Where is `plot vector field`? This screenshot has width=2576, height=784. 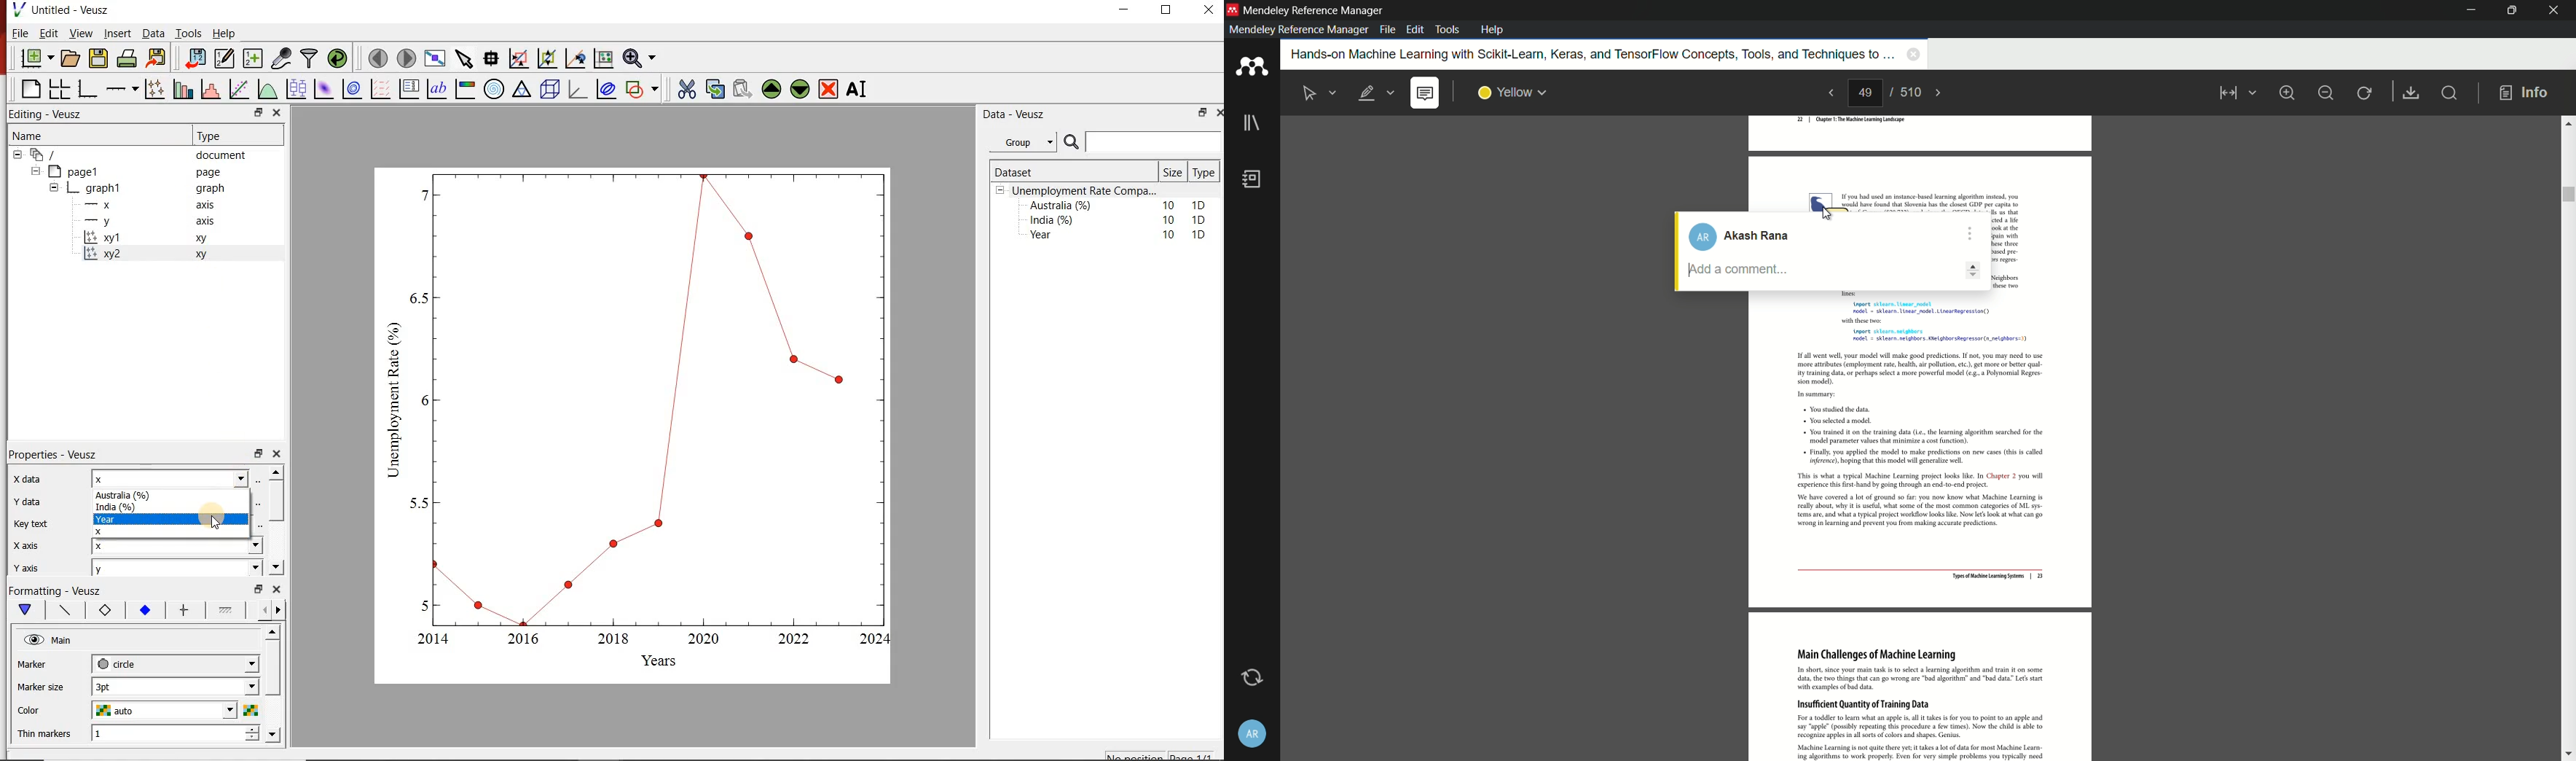 plot vector field is located at coordinates (380, 89).